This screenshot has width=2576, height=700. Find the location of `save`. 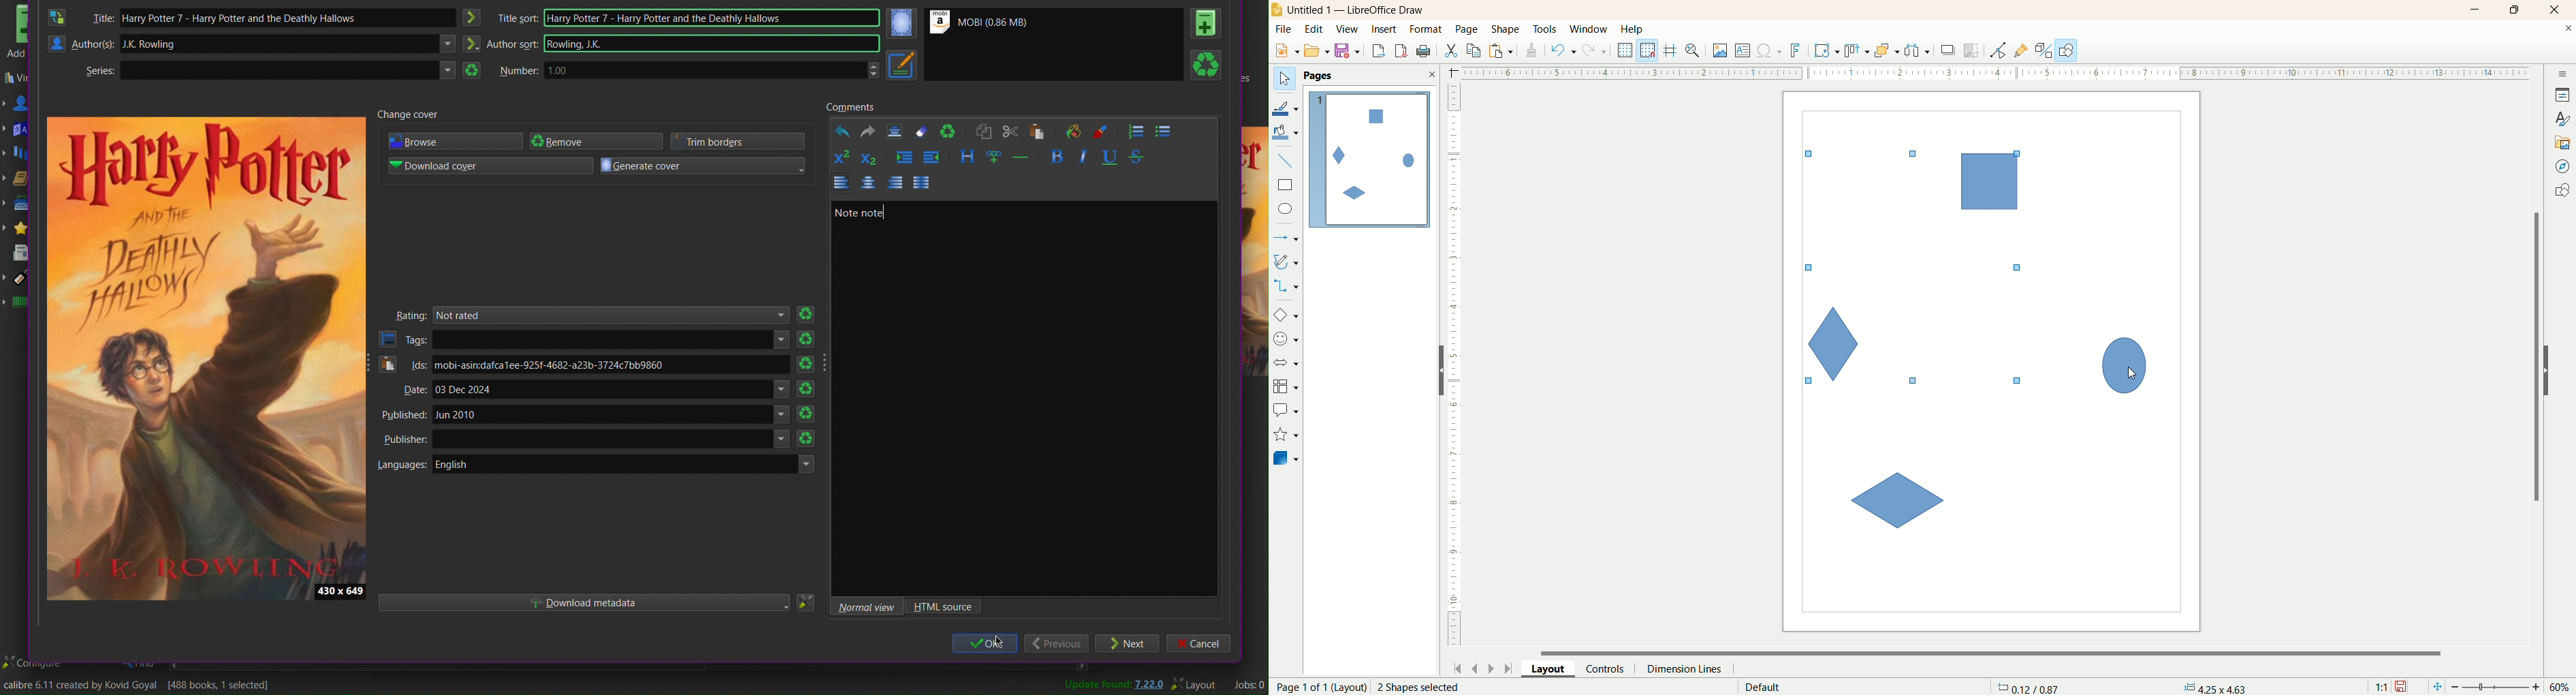

save is located at coordinates (1350, 51).